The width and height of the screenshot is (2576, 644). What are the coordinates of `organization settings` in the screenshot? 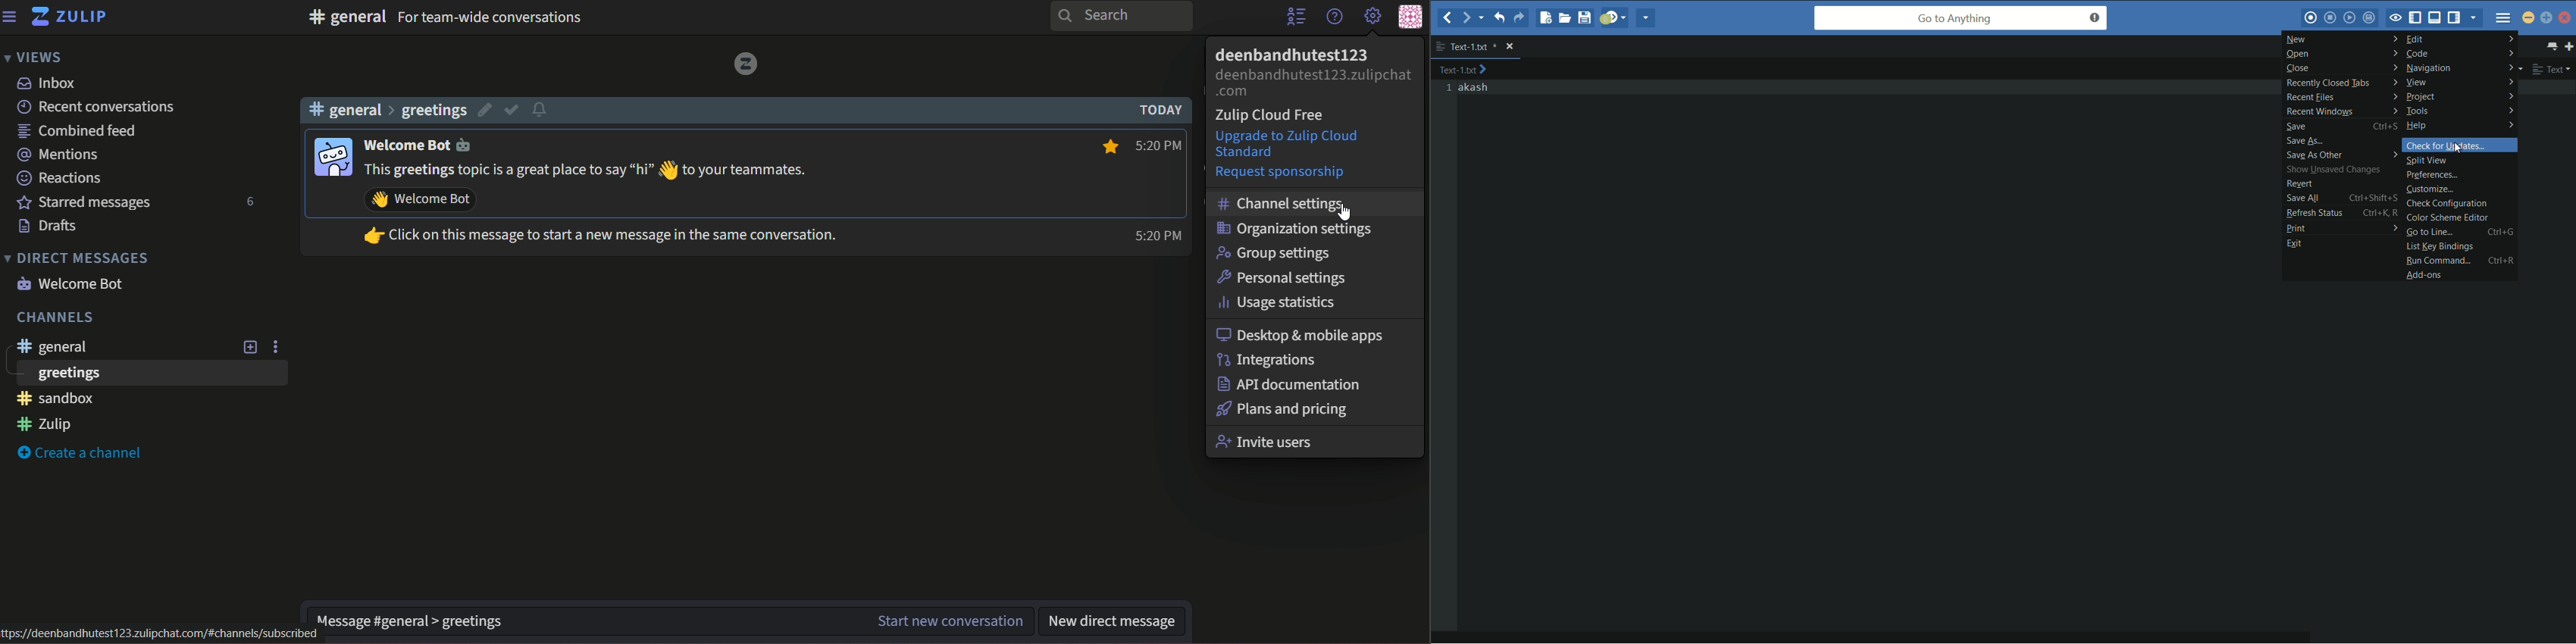 It's located at (1296, 229).